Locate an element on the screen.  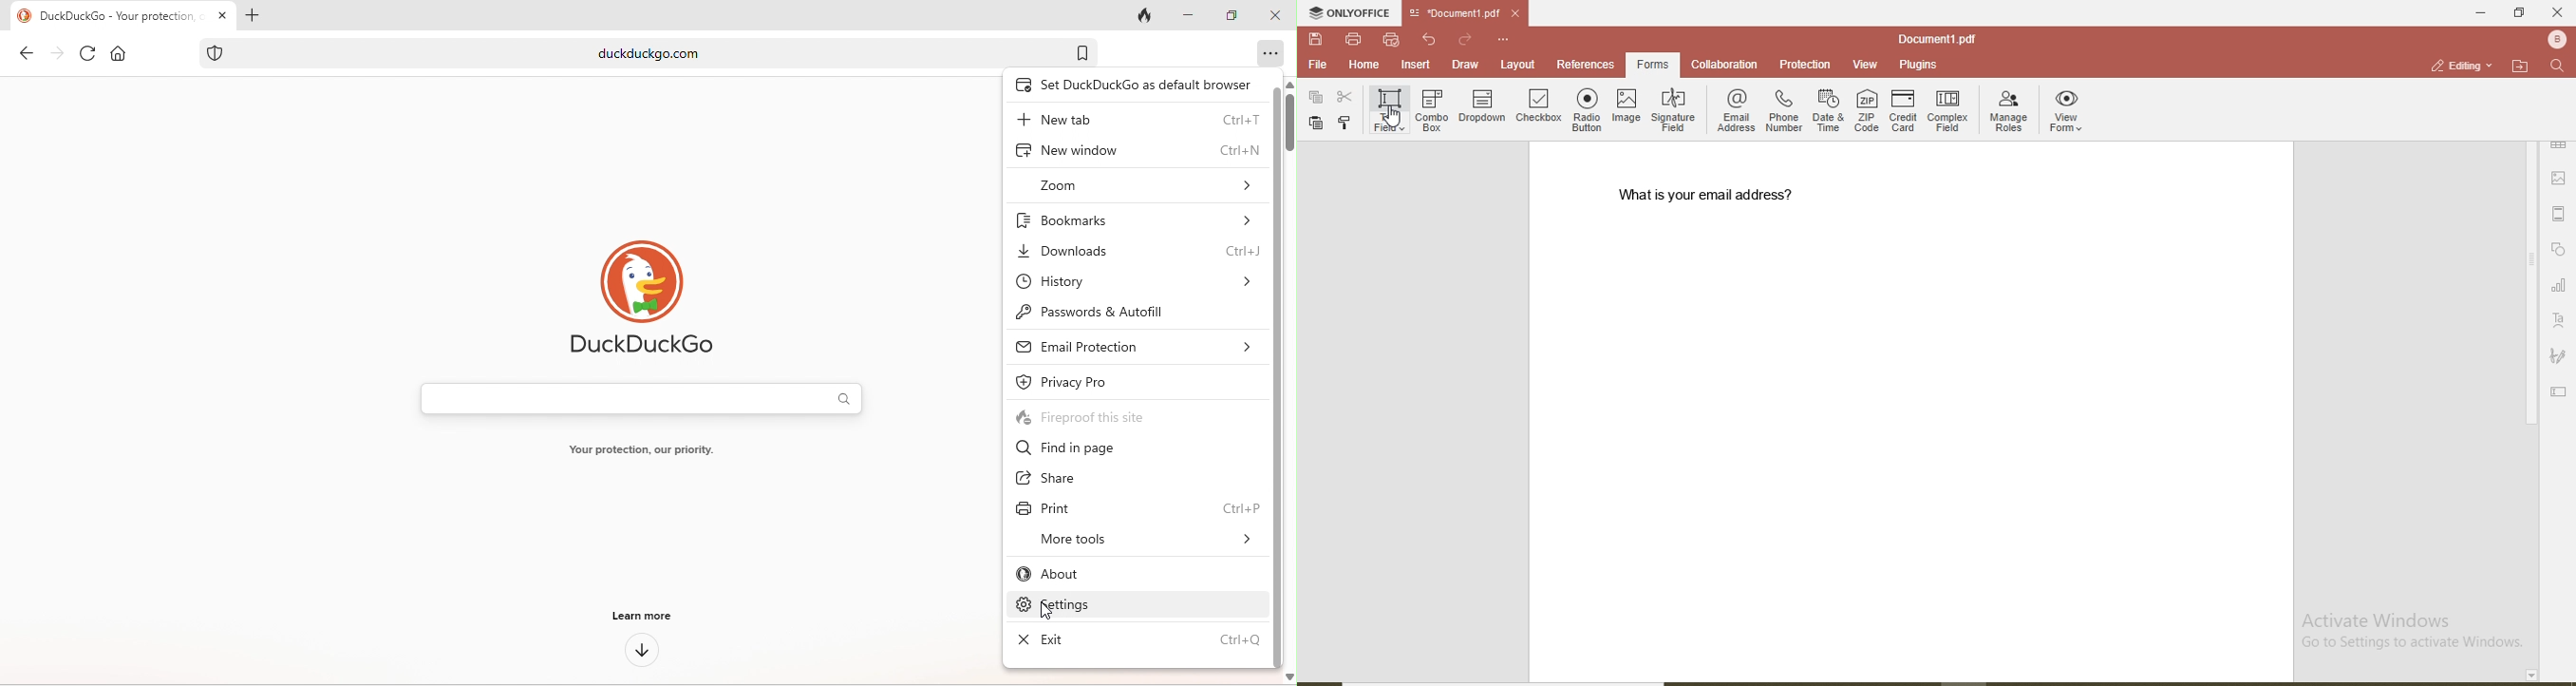
your protection our priority is located at coordinates (649, 451).